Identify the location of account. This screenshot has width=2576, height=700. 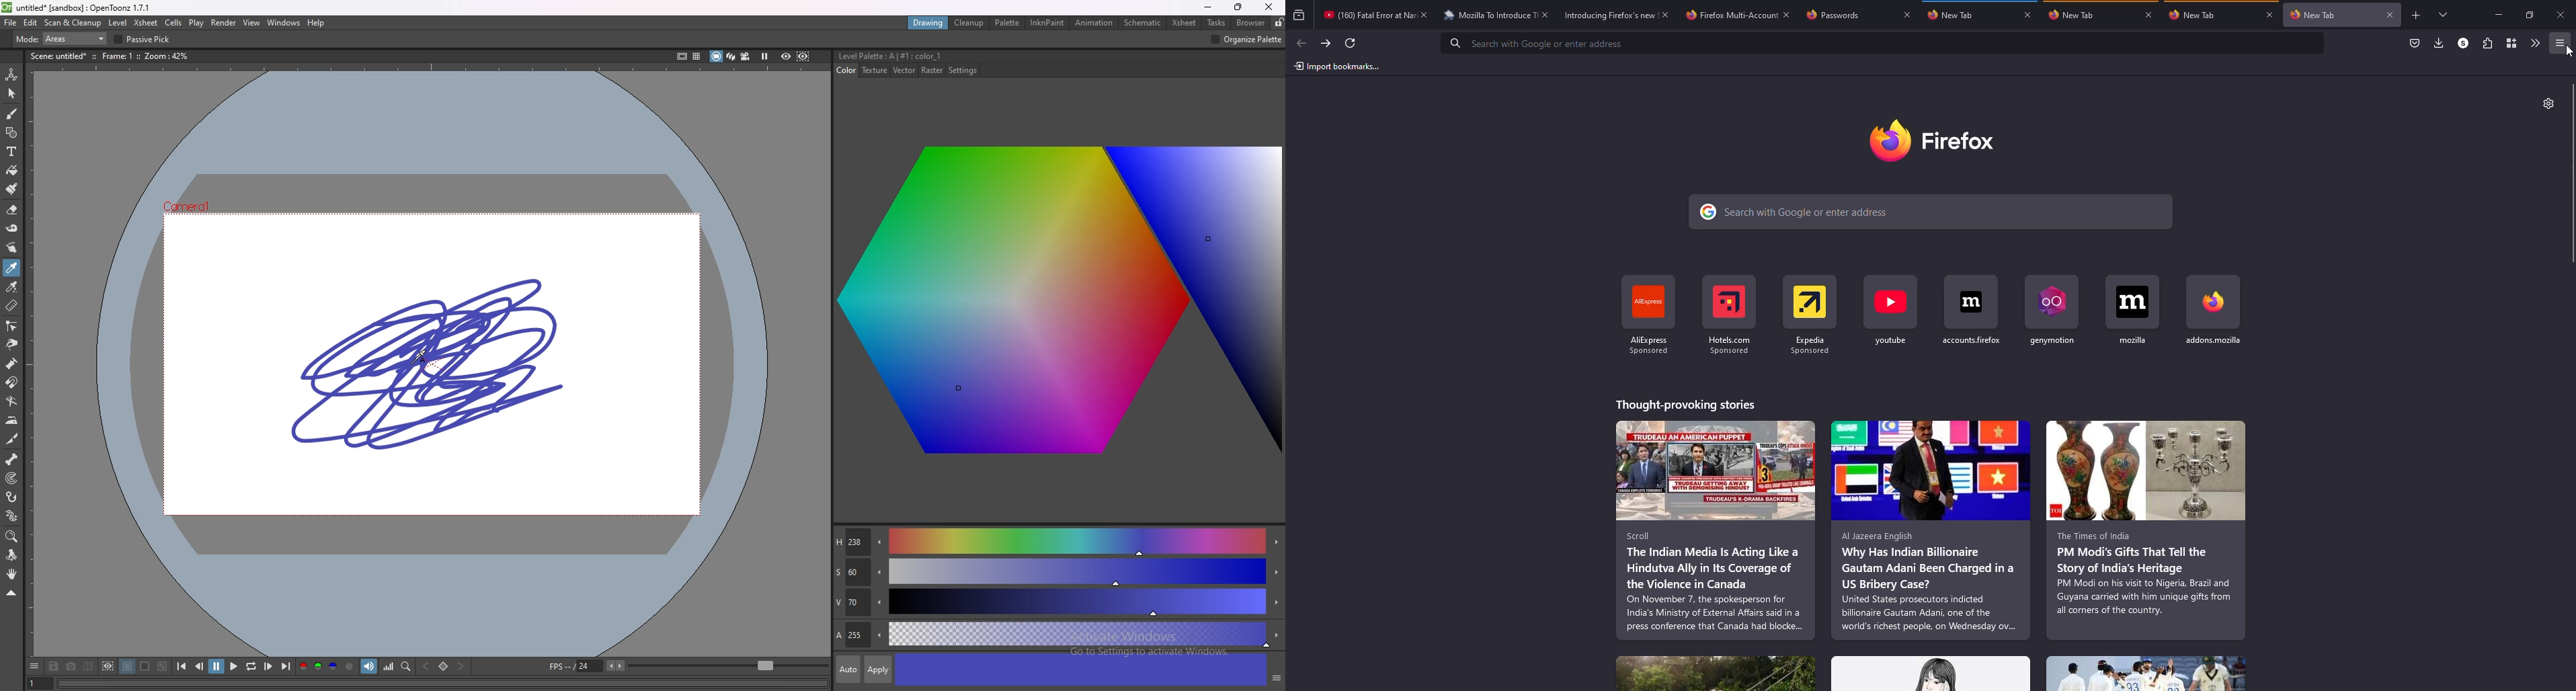
(2463, 44).